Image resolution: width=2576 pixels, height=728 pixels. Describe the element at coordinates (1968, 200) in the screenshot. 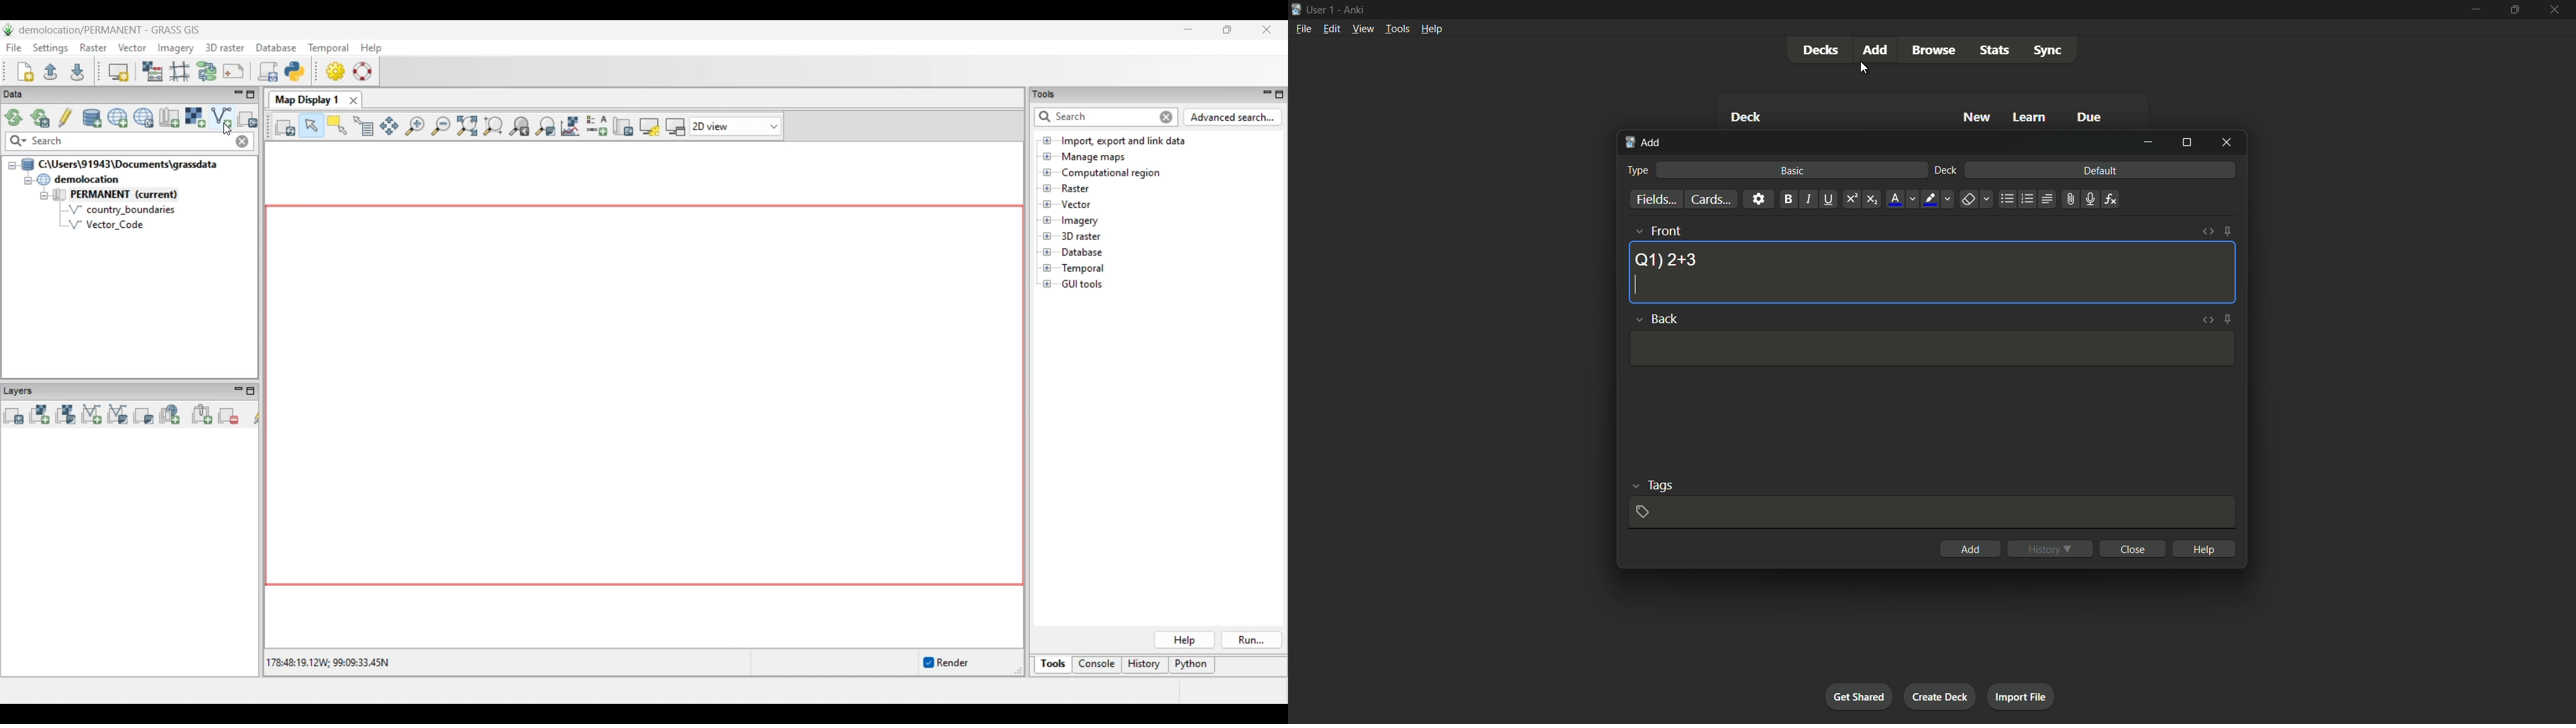

I see `remove formatting` at that location.